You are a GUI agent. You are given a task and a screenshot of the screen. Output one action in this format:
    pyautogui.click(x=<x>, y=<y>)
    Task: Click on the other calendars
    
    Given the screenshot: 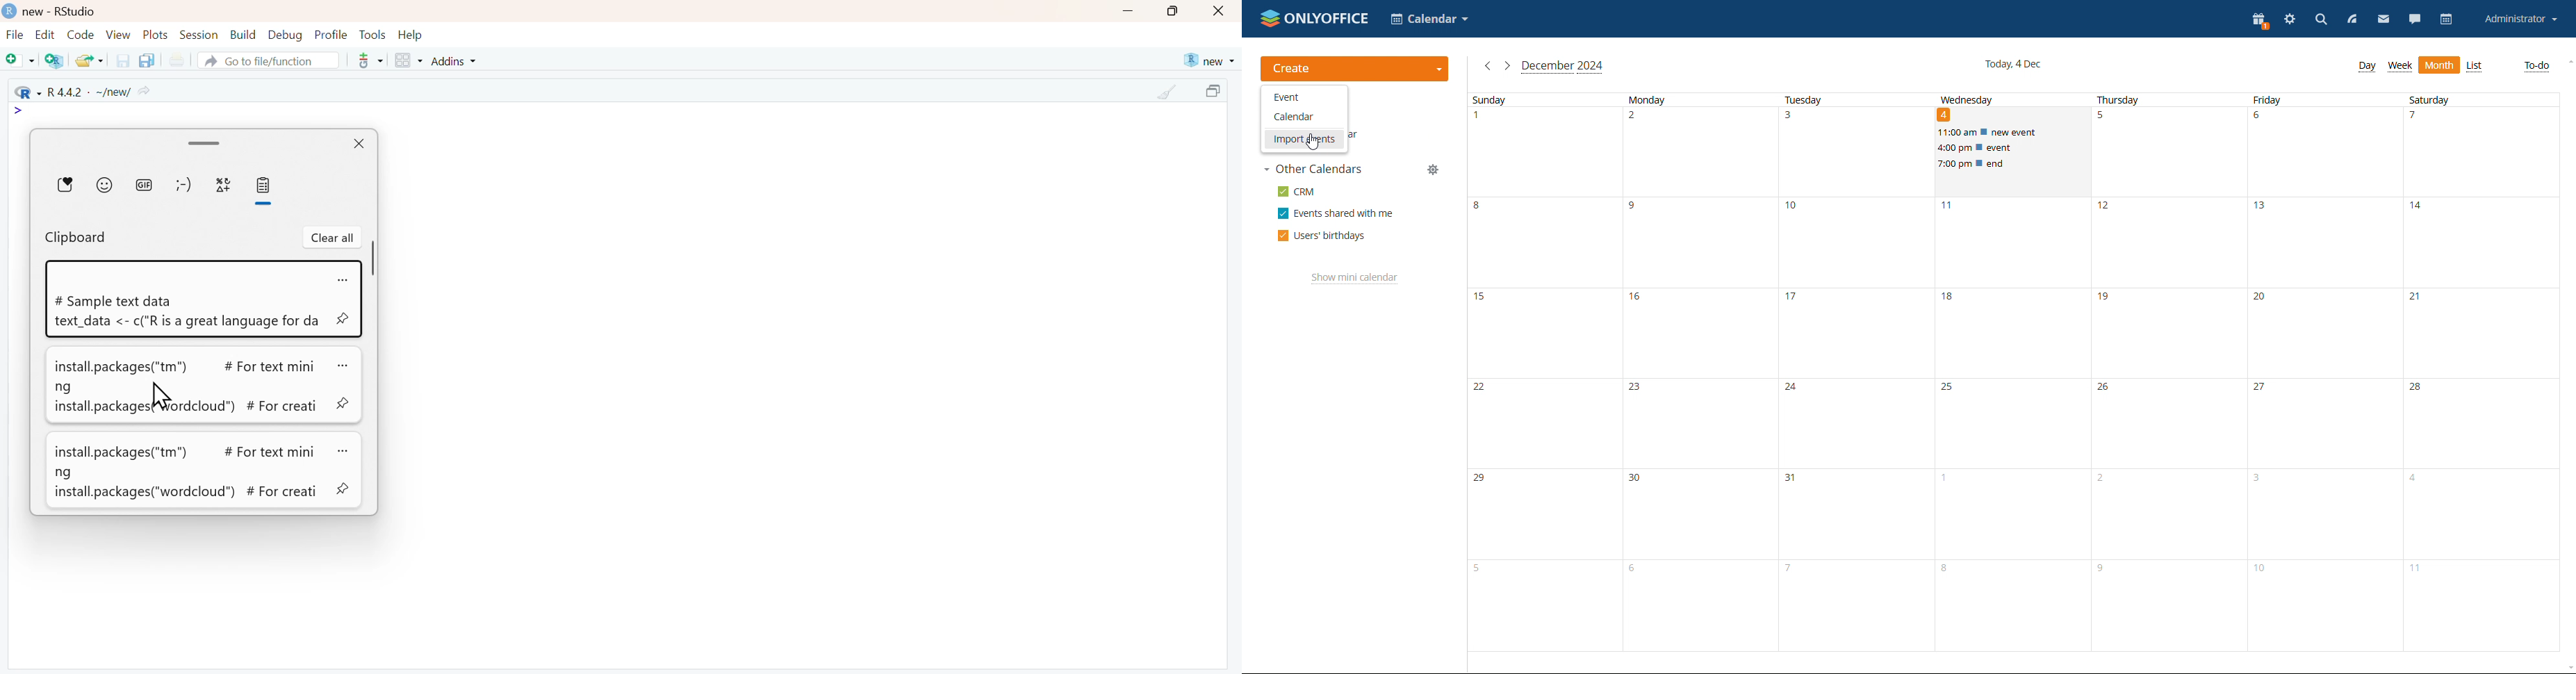 What is the action you would take?
    pyautogui.click(x=1311, y=170)
    